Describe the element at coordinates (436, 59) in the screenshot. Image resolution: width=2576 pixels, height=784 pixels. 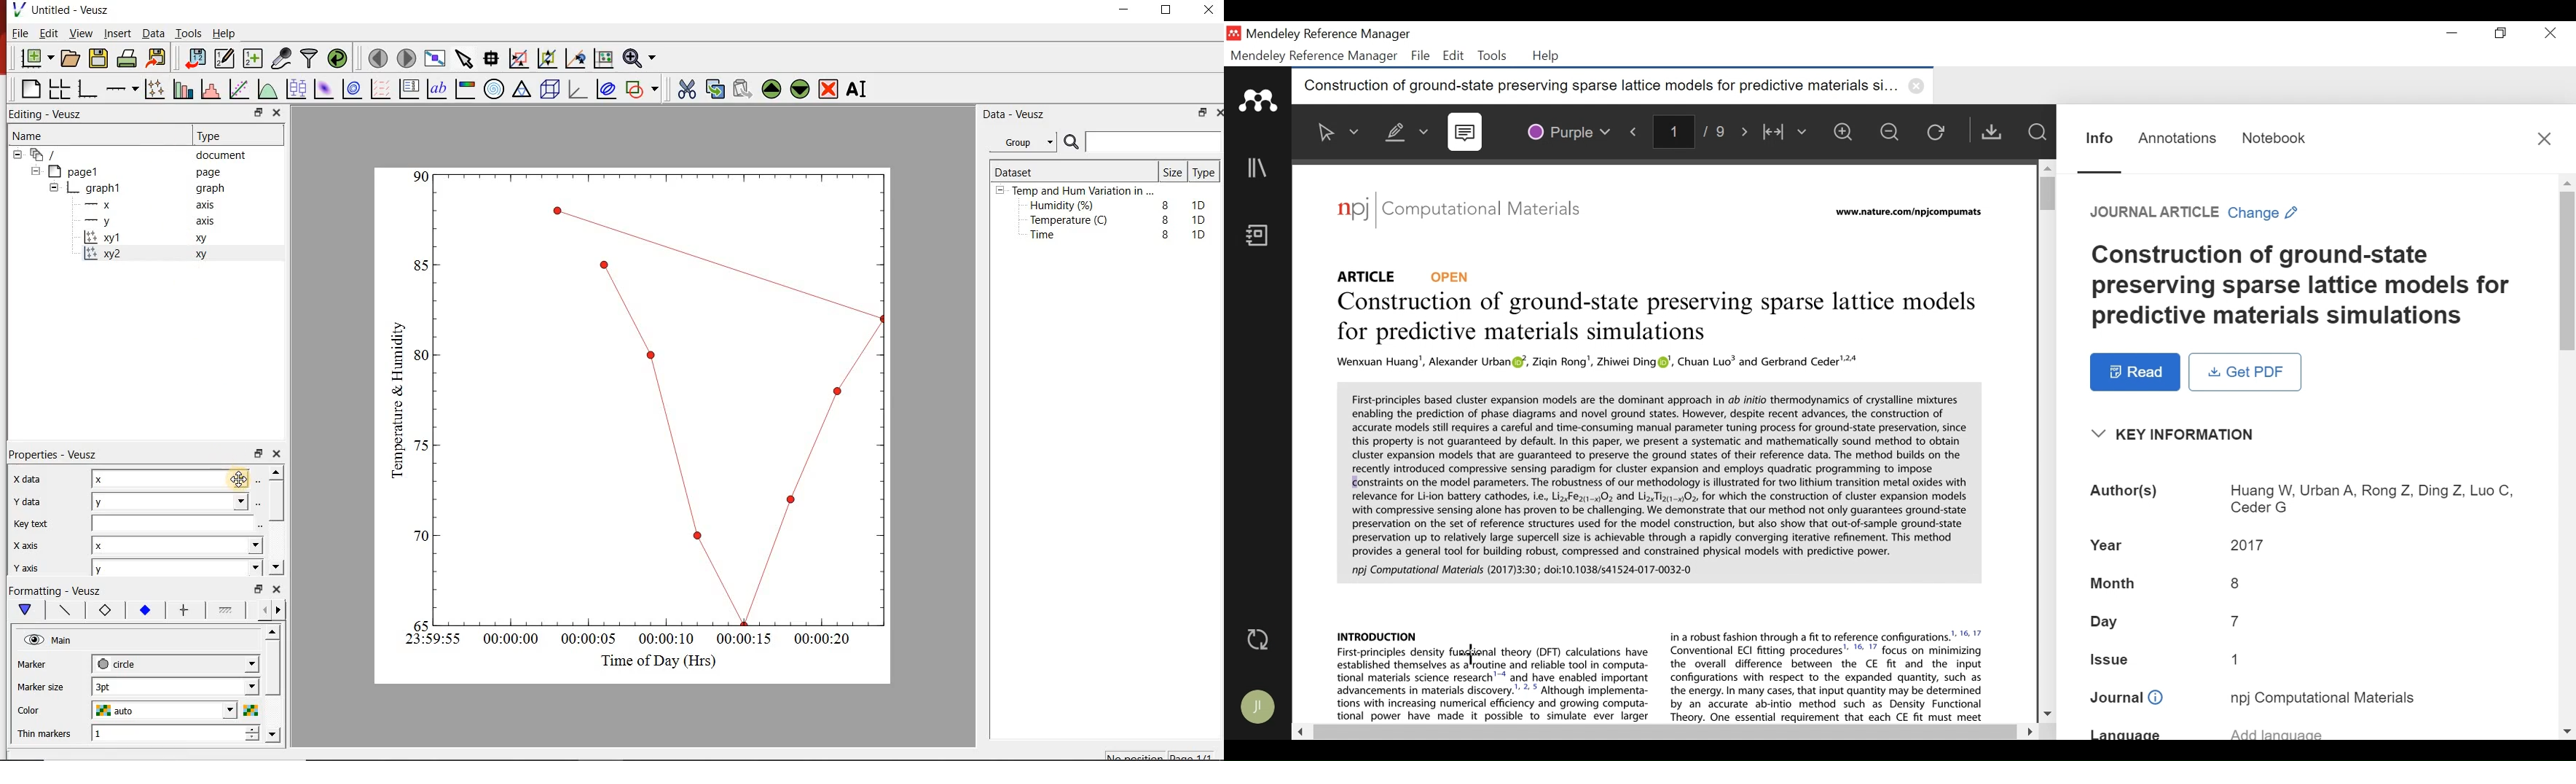
I see `view plot full screen` at that location.